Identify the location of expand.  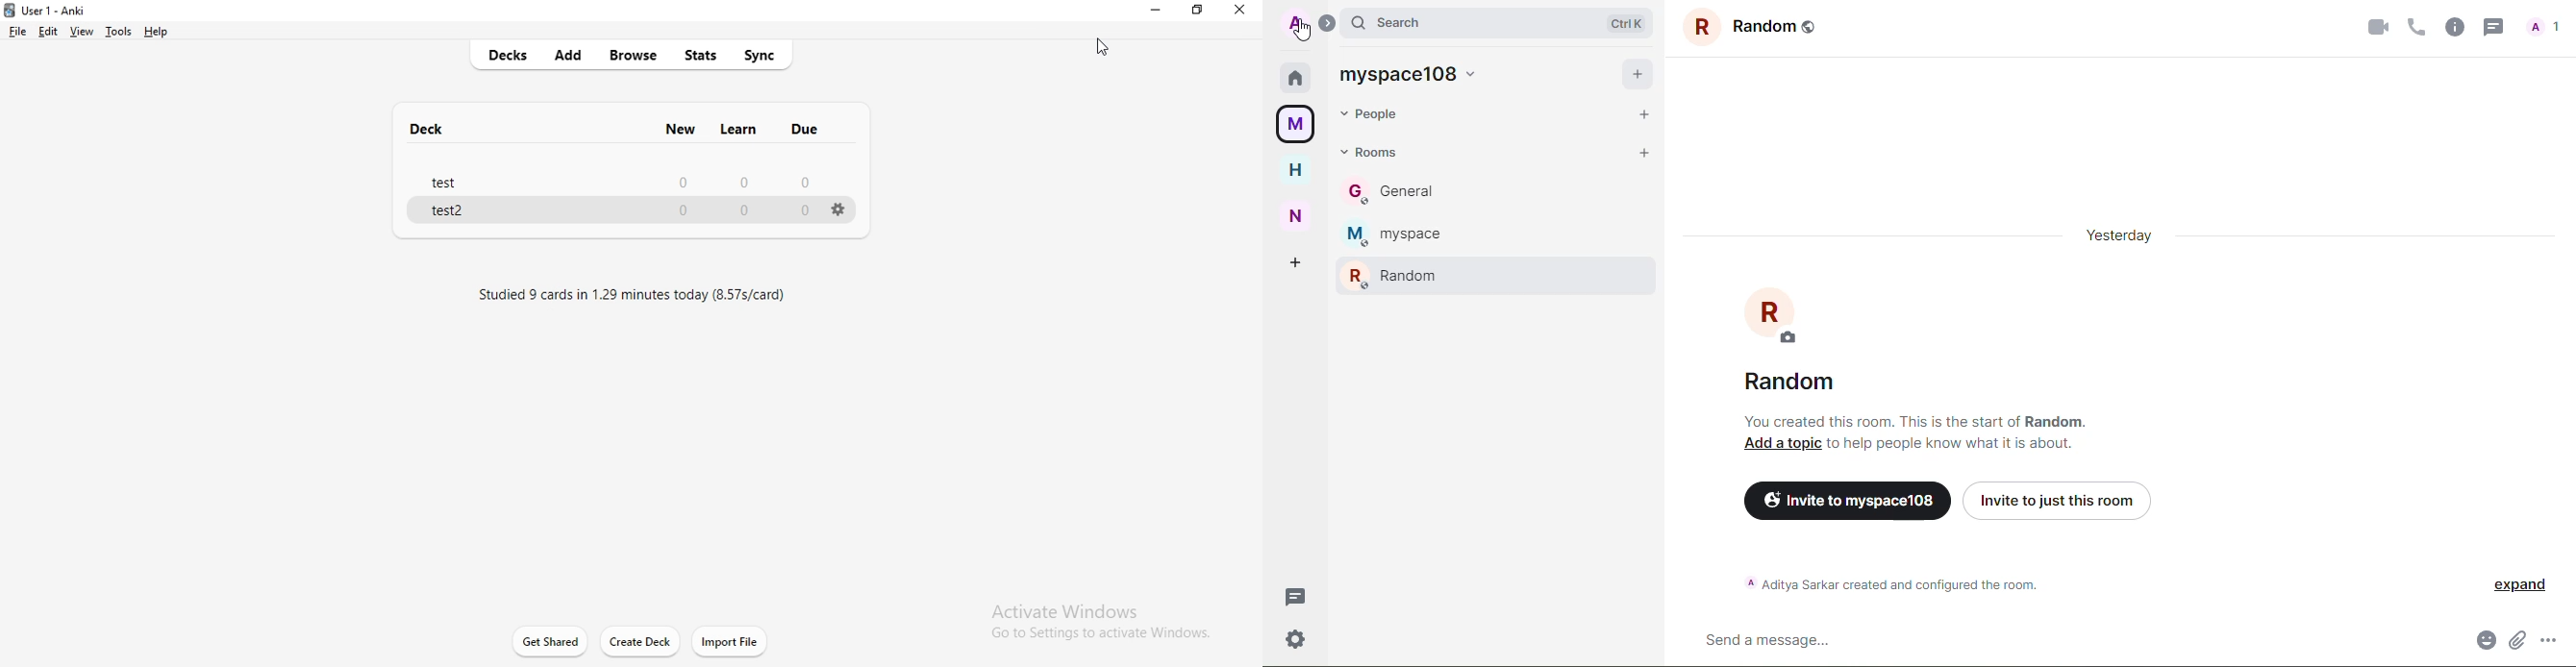
(2521, 584).